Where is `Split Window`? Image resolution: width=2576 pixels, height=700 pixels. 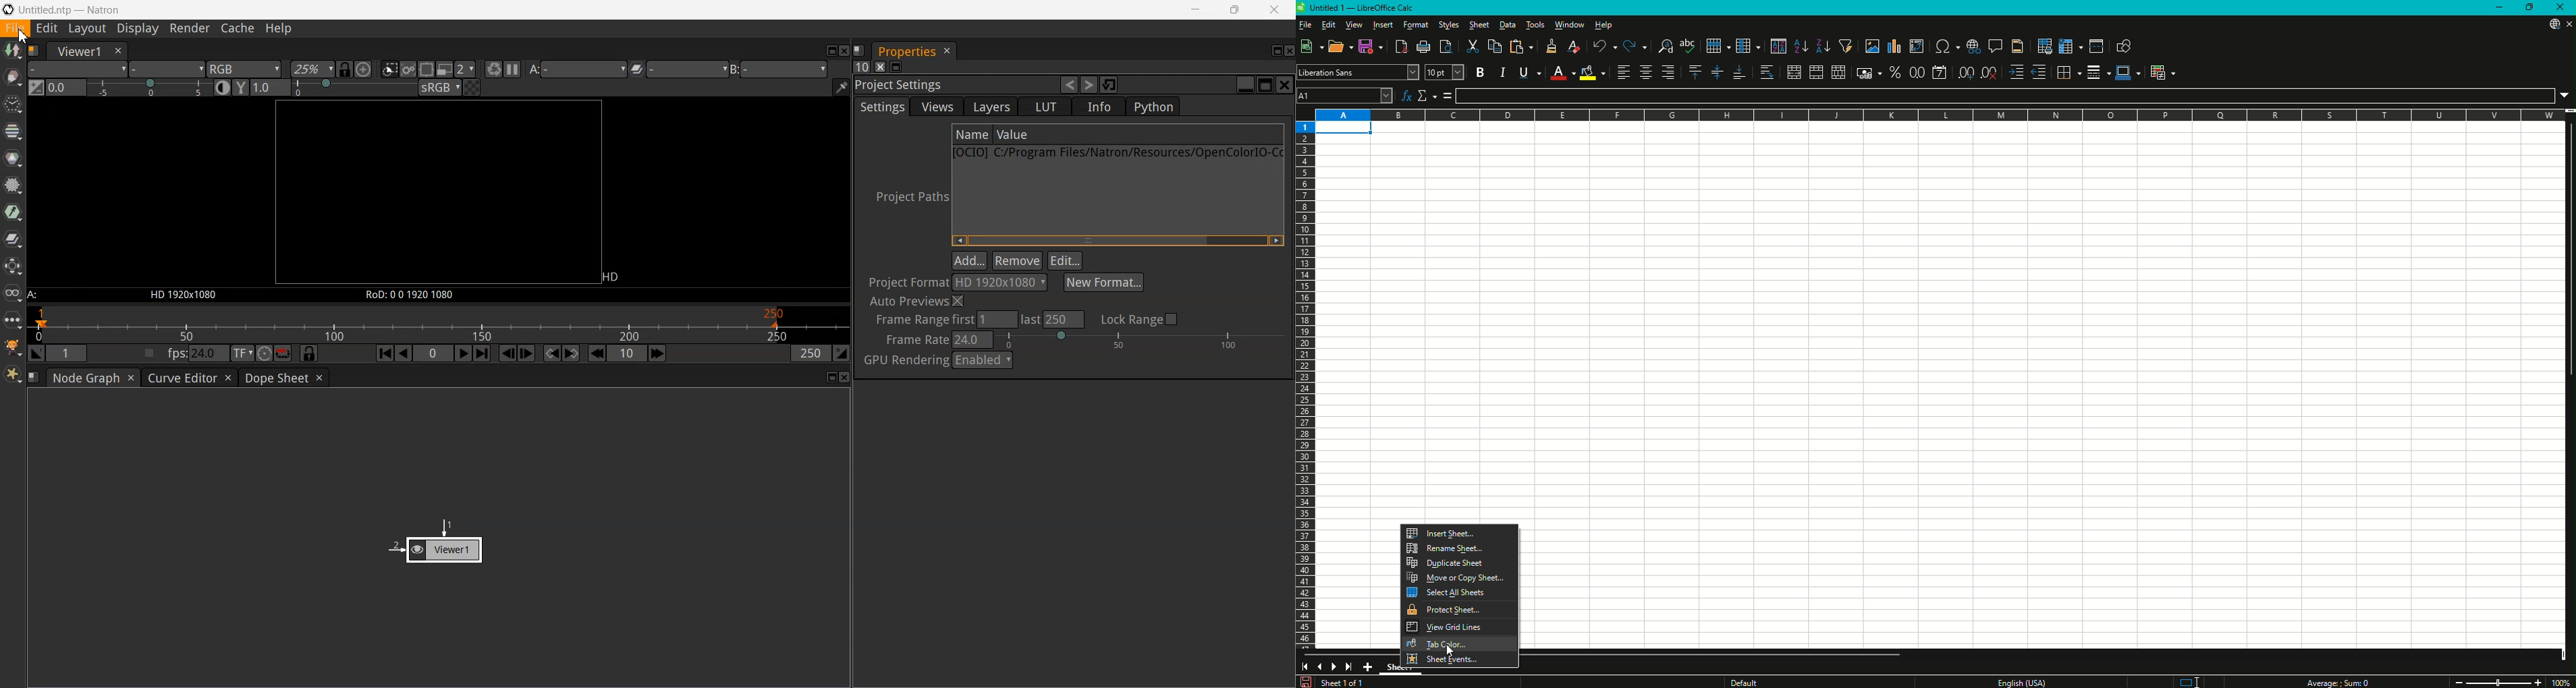 Split Window is located at coordinates (2097, 46).